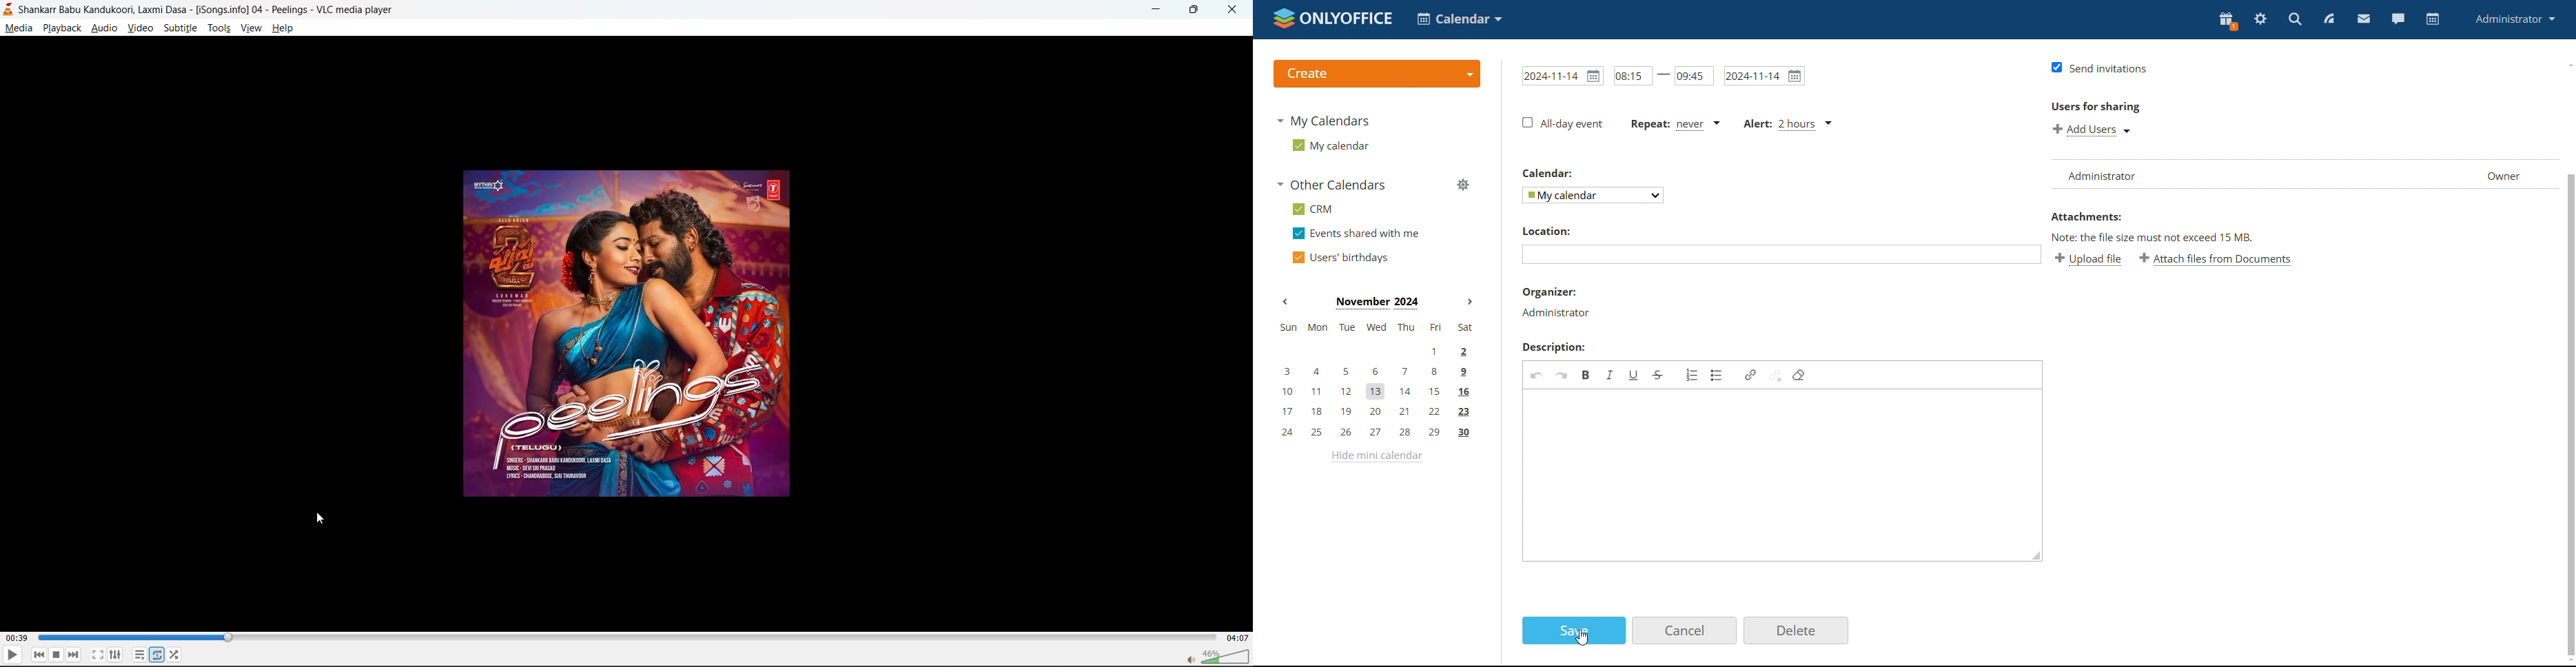 Image resolution: width=2576 pixels, height=672 pixels. What do you see at coordinates (16, 638) in the screenshot?
I see `00:39` at bounding box center [16, 638].